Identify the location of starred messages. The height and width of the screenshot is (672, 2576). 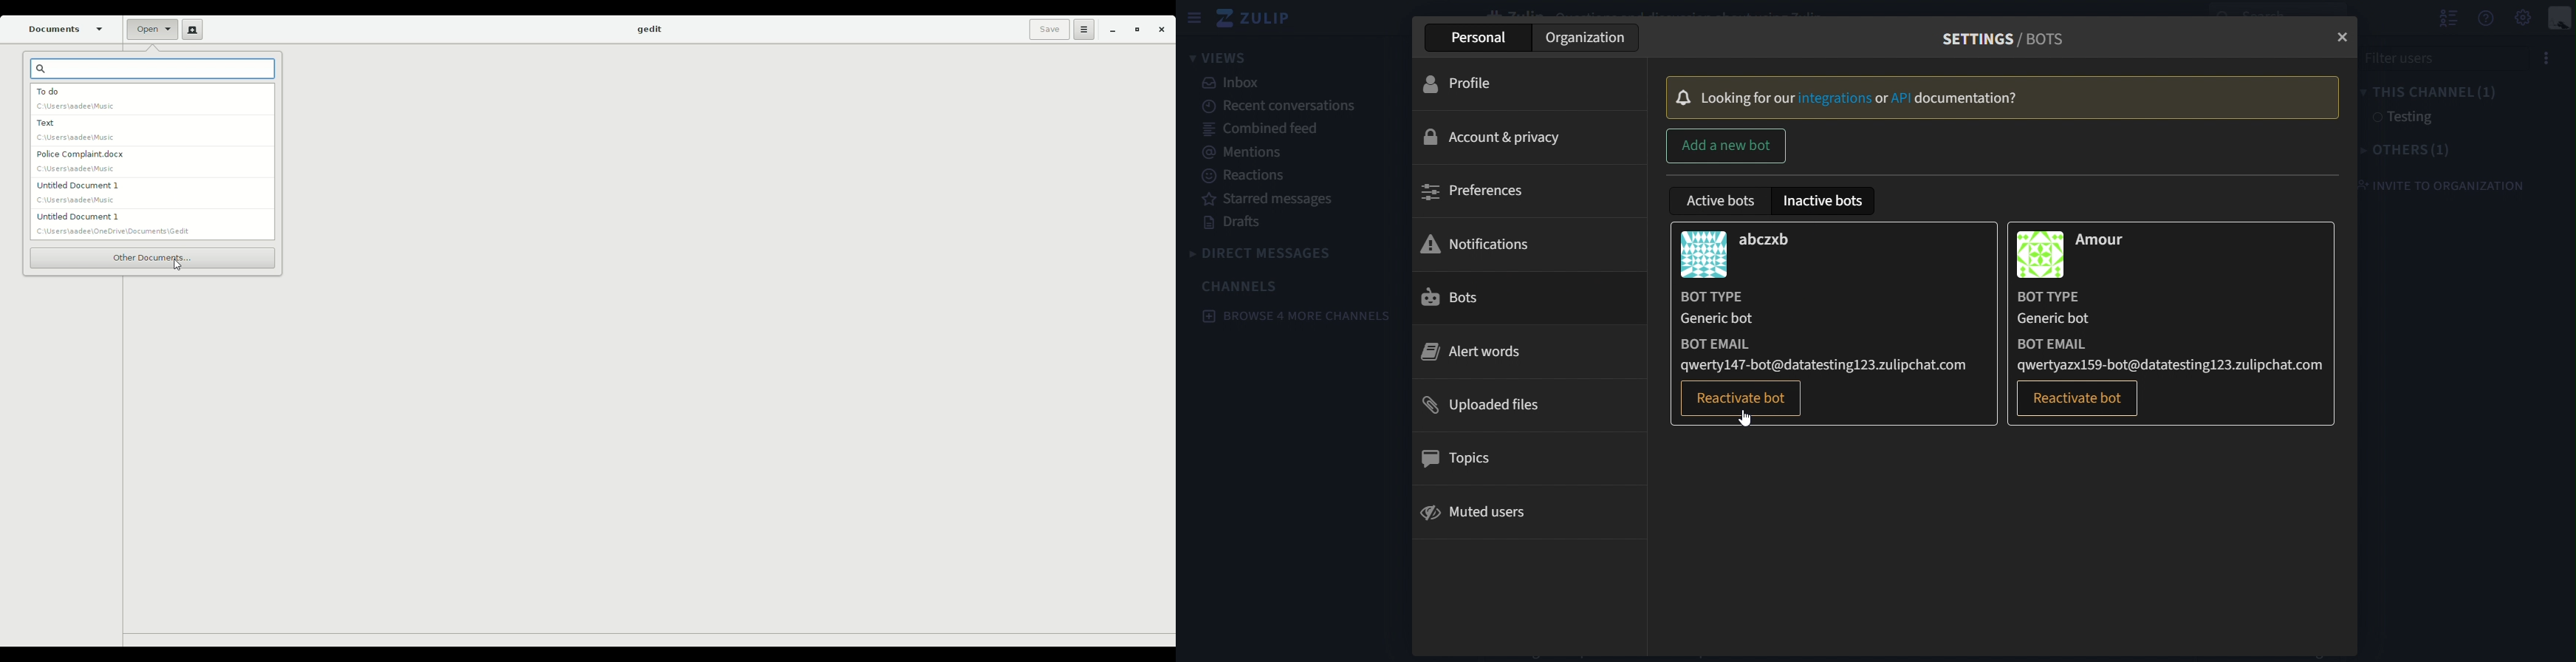
(1271, 199).